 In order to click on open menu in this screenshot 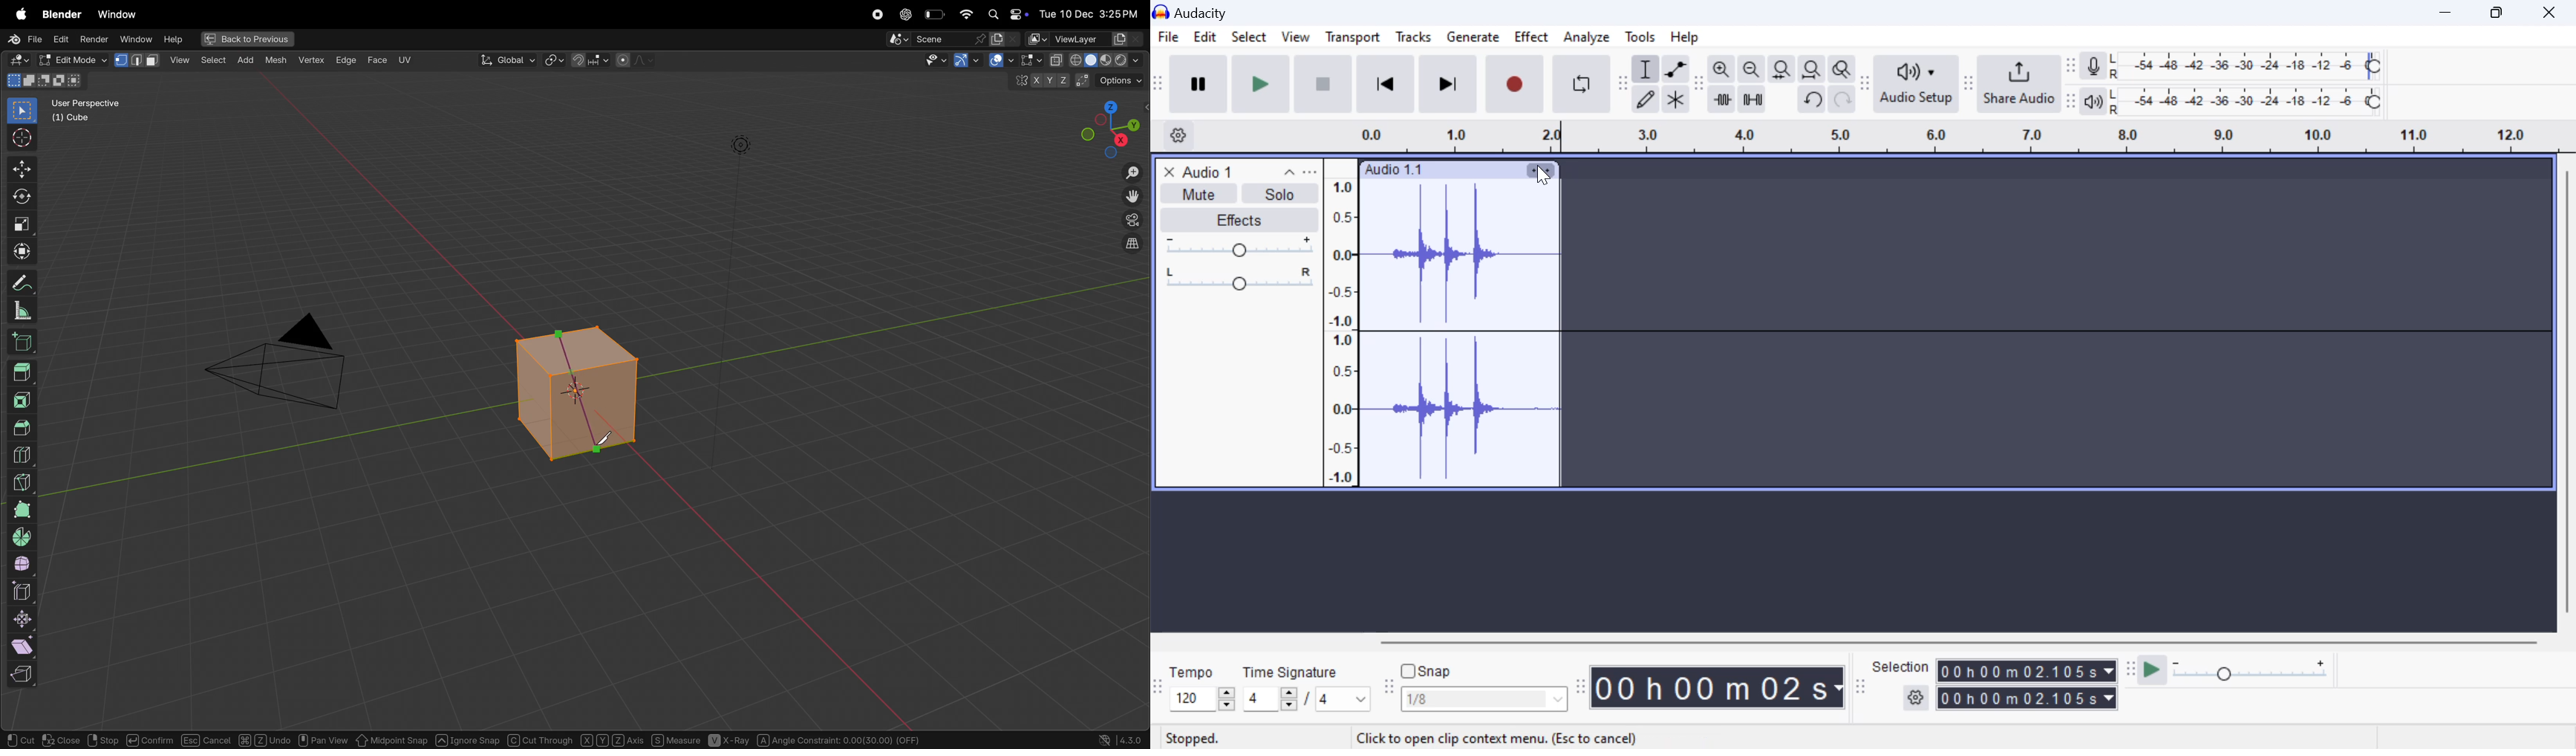, I will do `click(1310, 172)`.